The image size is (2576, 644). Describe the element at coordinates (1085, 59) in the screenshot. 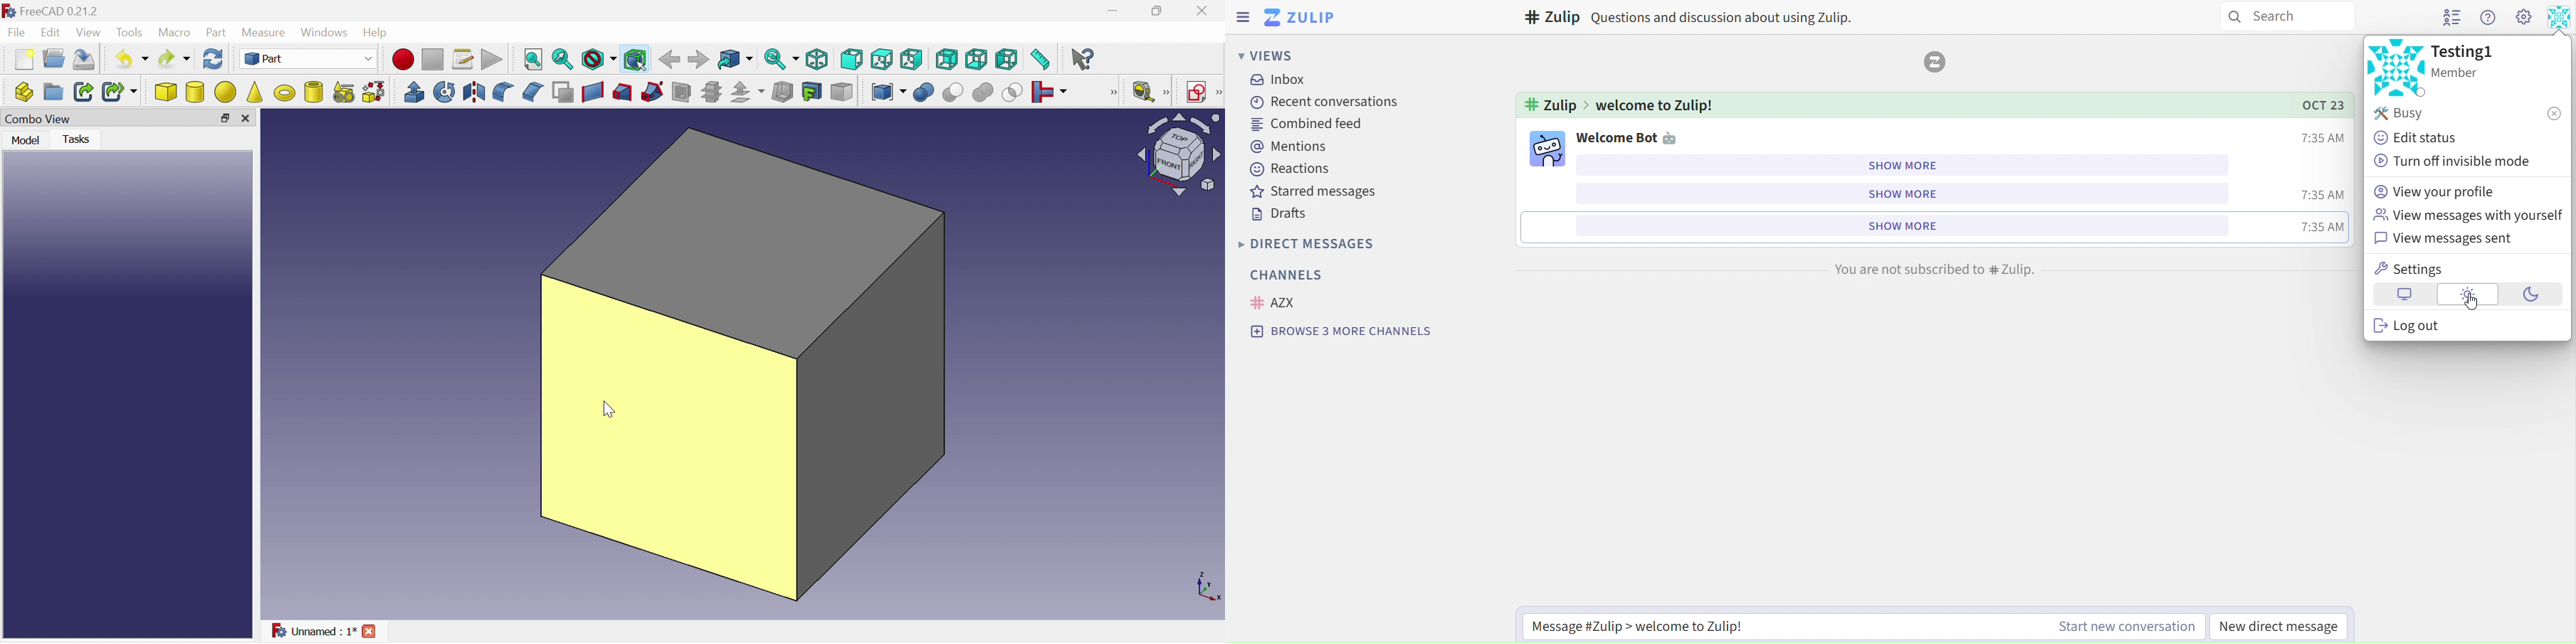

I see `What's this?` at that location.